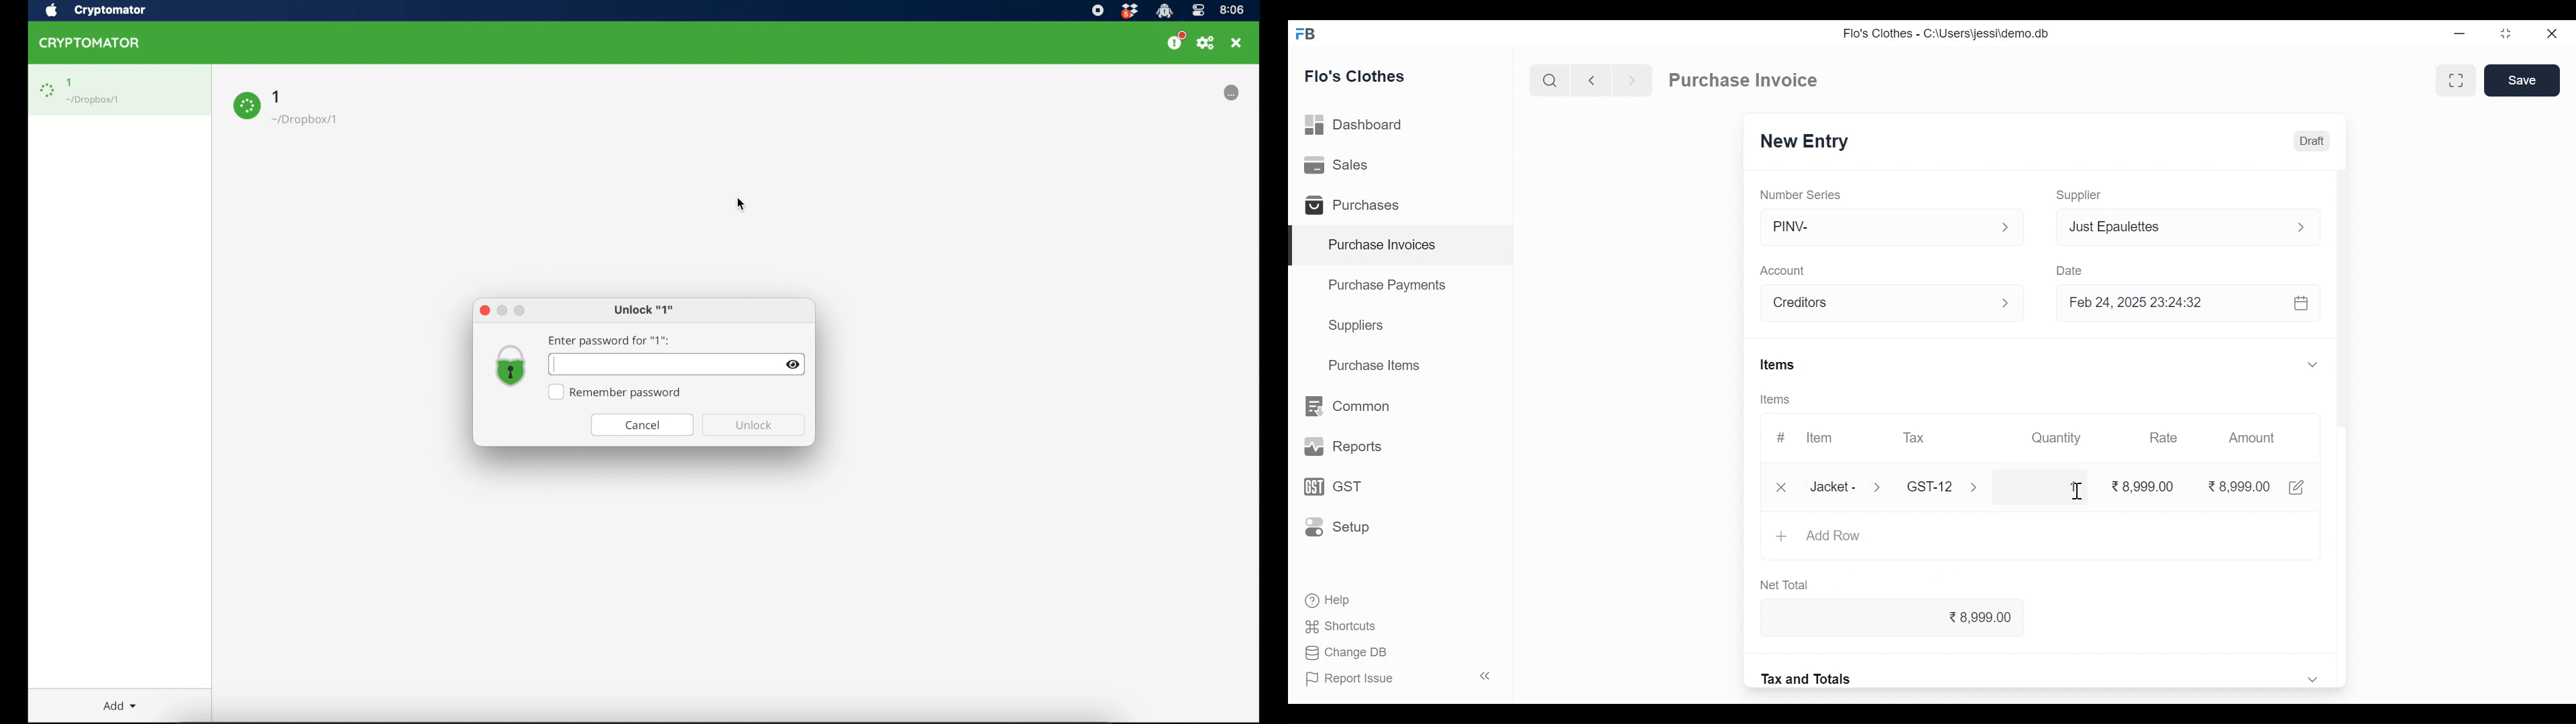 This screenshot has width=2576, height=728. Describe the element at coordinates (1357, 76) in the screenshot. I see `Flo's Clothes` at that location.